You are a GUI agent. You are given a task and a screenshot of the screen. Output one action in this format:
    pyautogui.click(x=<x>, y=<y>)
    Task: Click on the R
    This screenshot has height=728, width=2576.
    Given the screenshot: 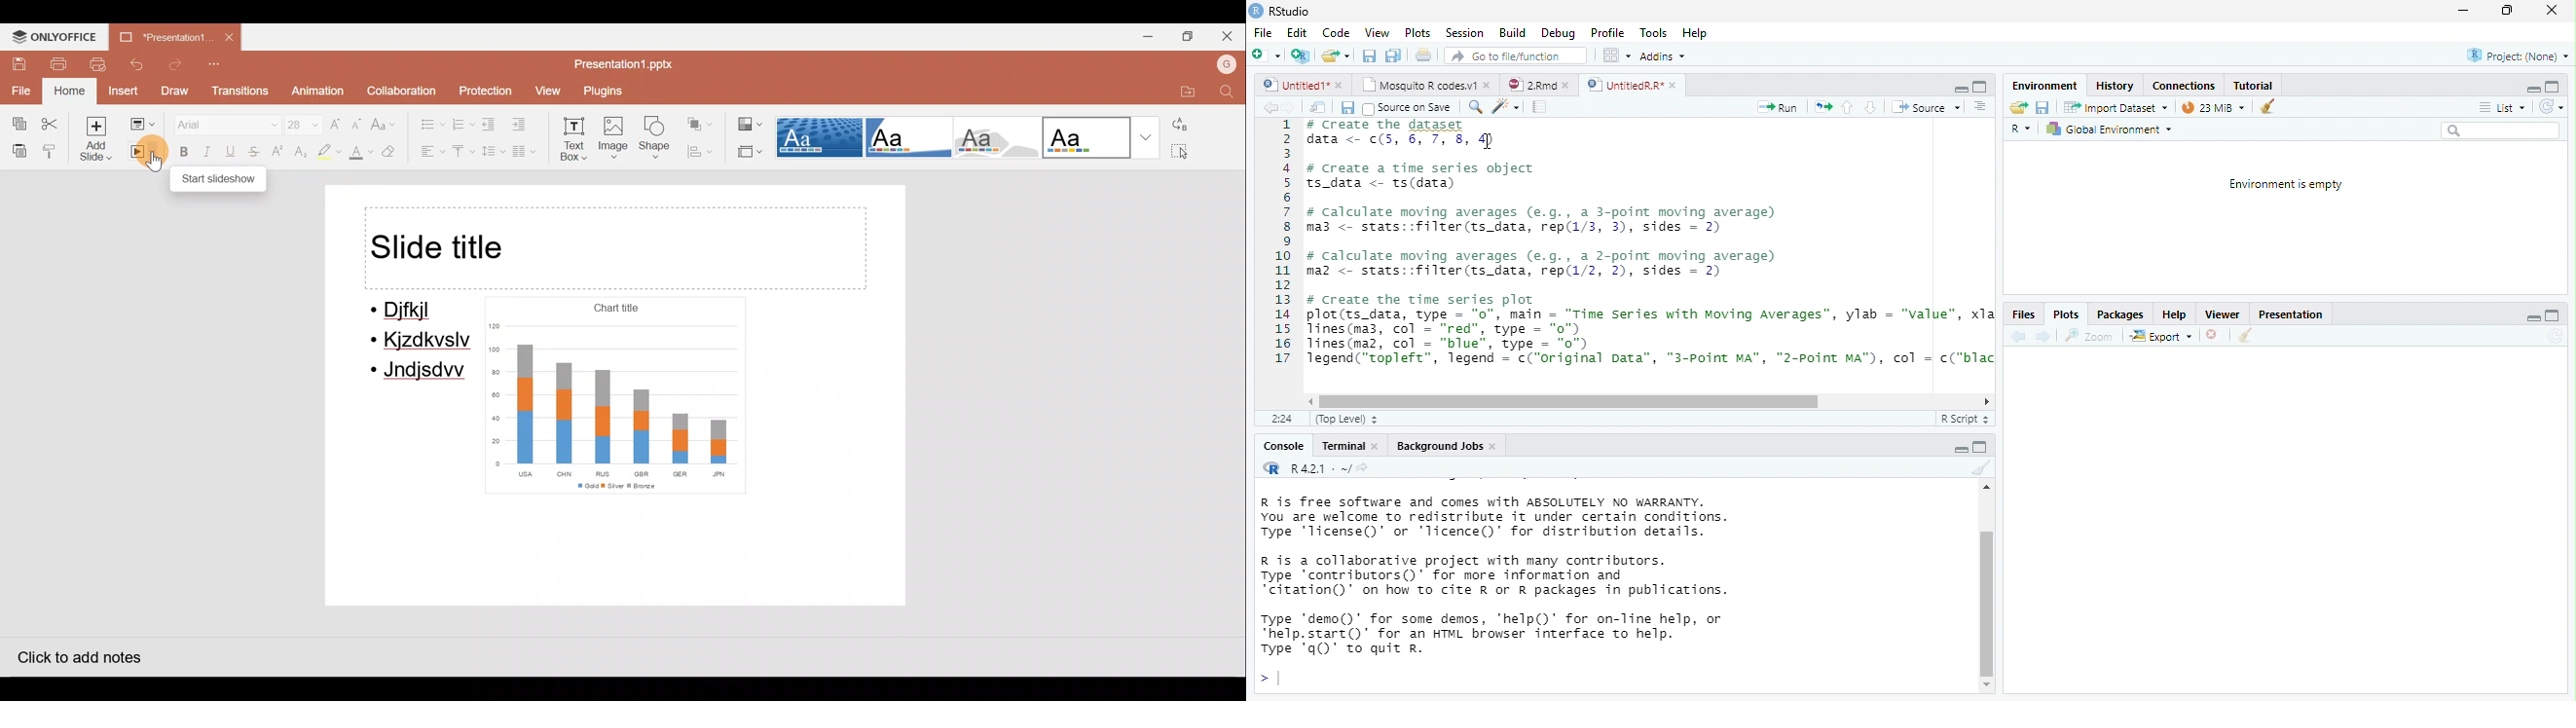 What is the action you would take?
    pyautogui.click(x=2023, y=130)
    